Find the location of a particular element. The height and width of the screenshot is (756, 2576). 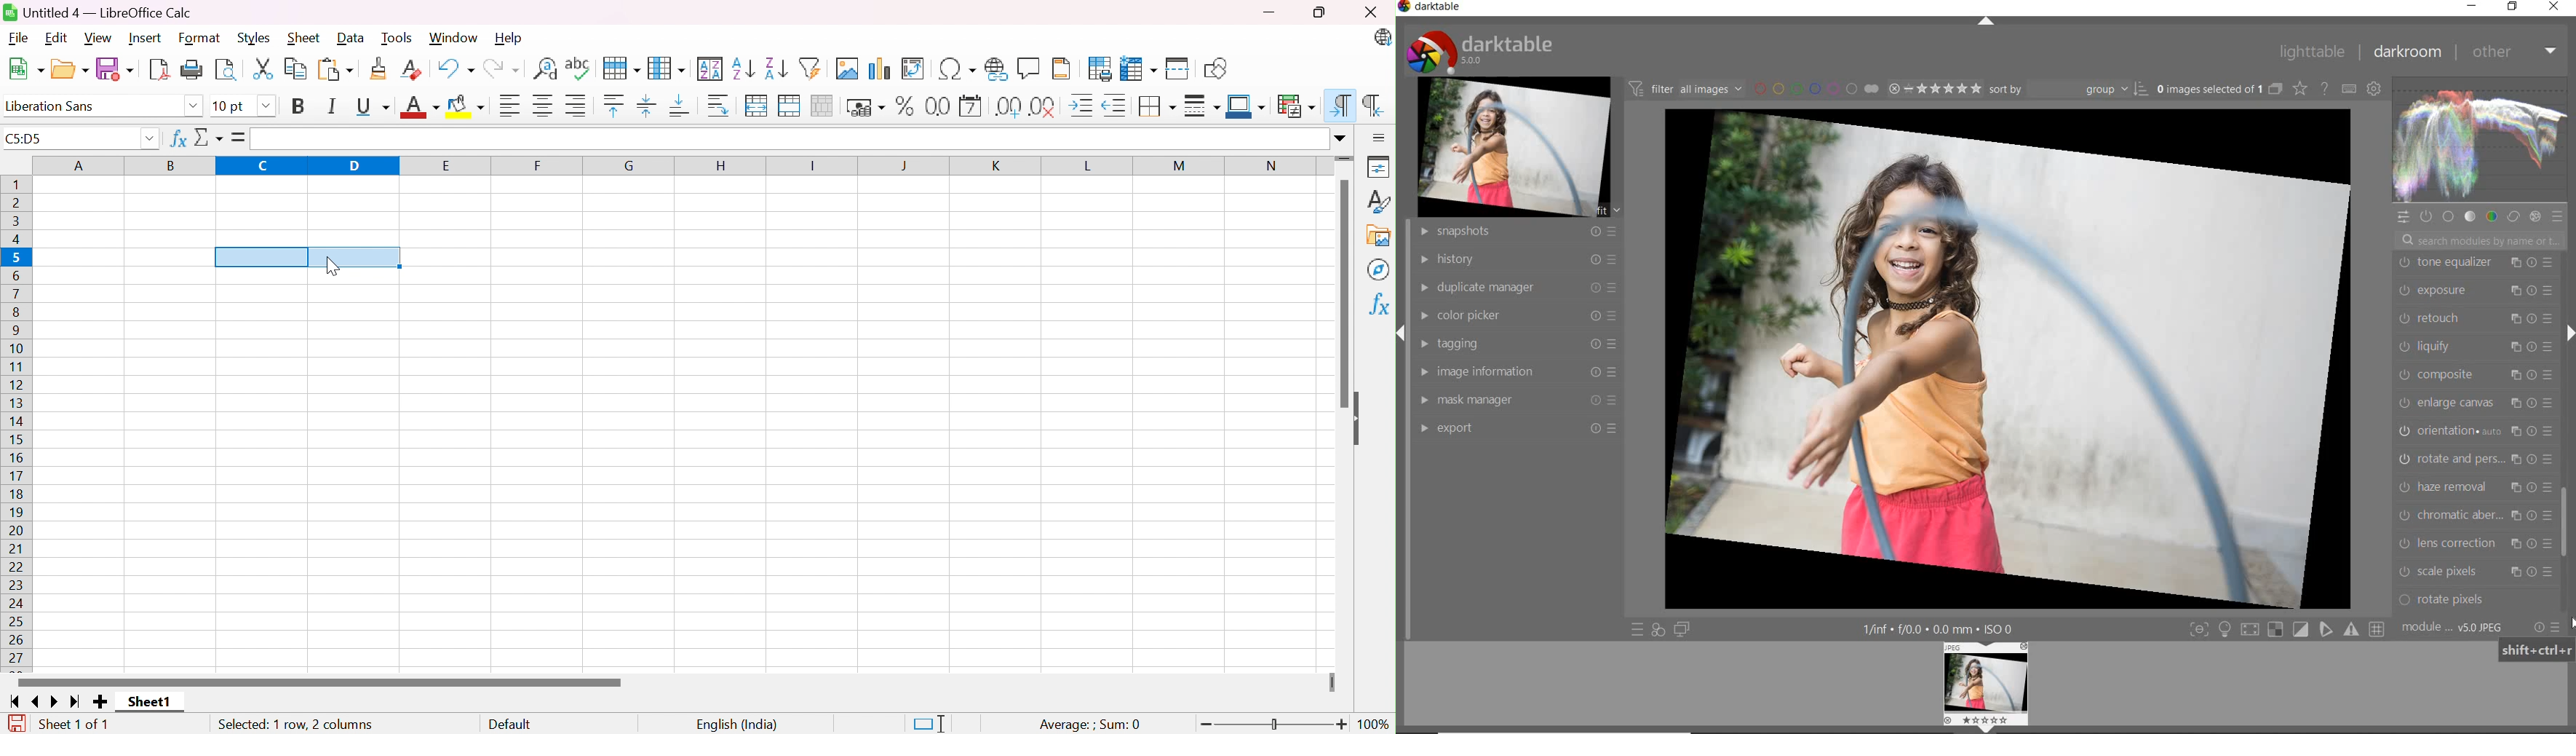

Tools is located at coordinates (398, 37).